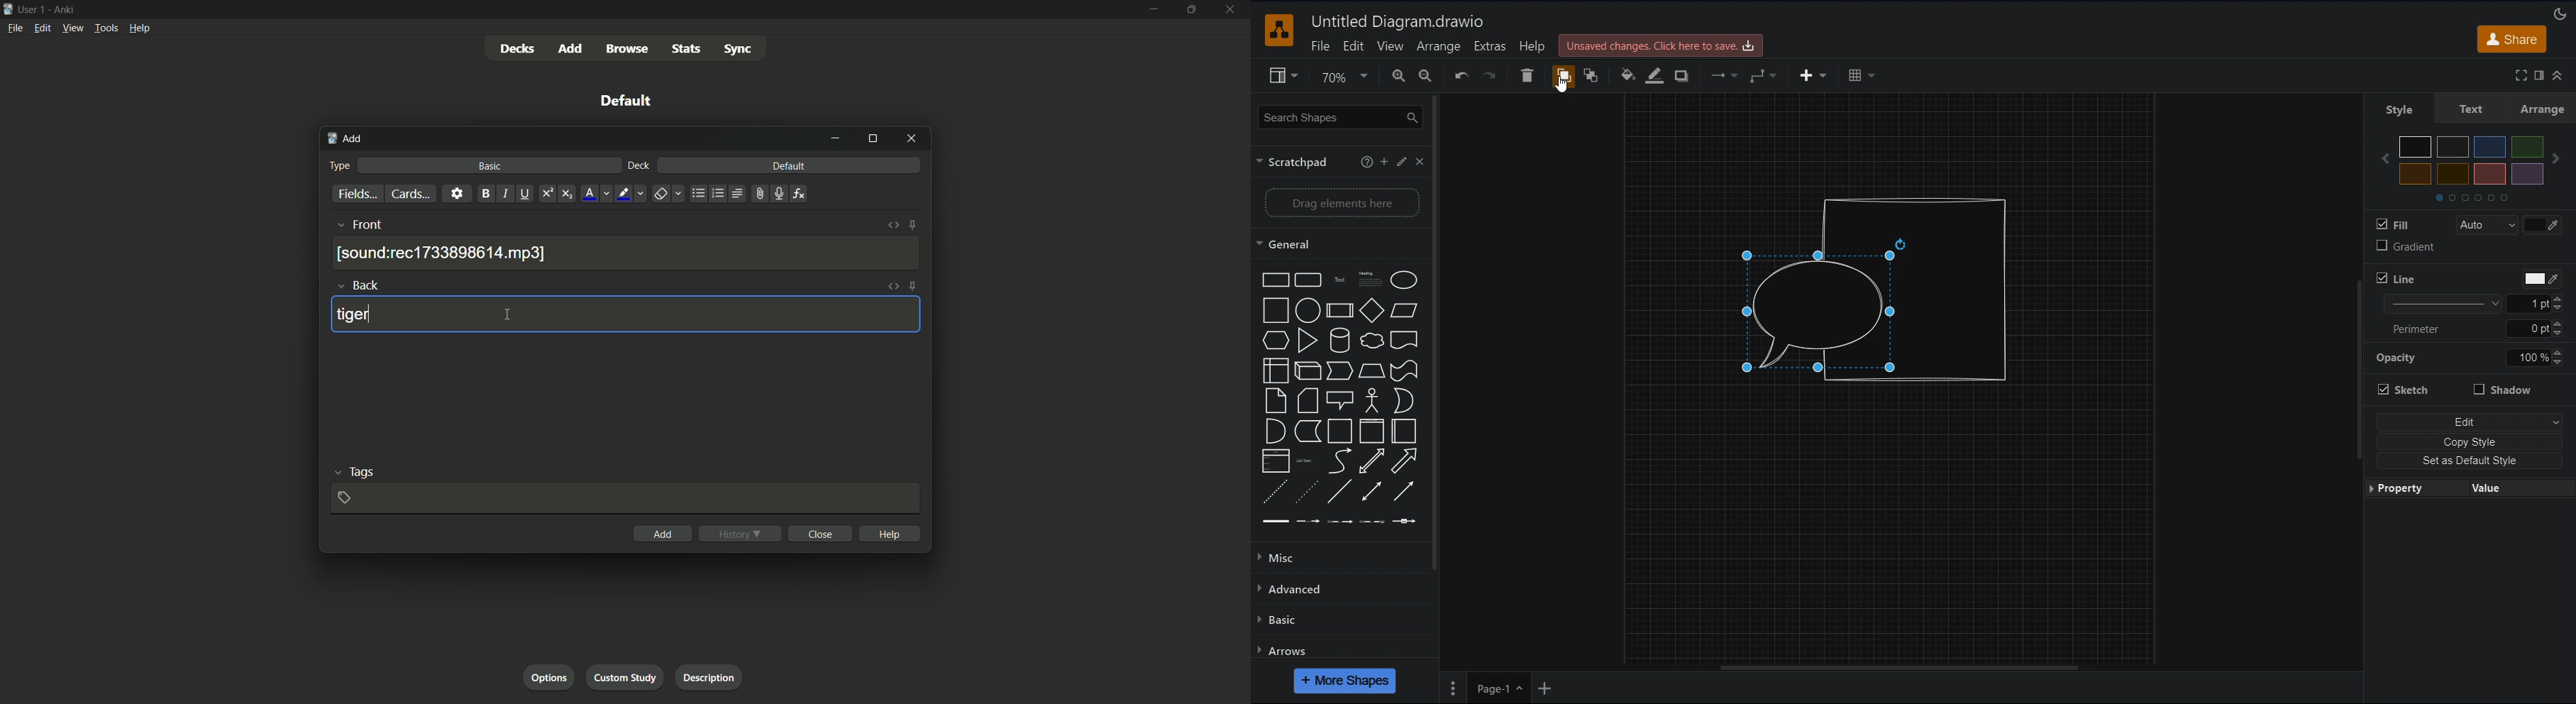 This screenshot has width=2576, height=728. What do you see at coordinates (1427, 76) in the screenshot?
I see `Zoom Out` at bounding box center [1427, 76].